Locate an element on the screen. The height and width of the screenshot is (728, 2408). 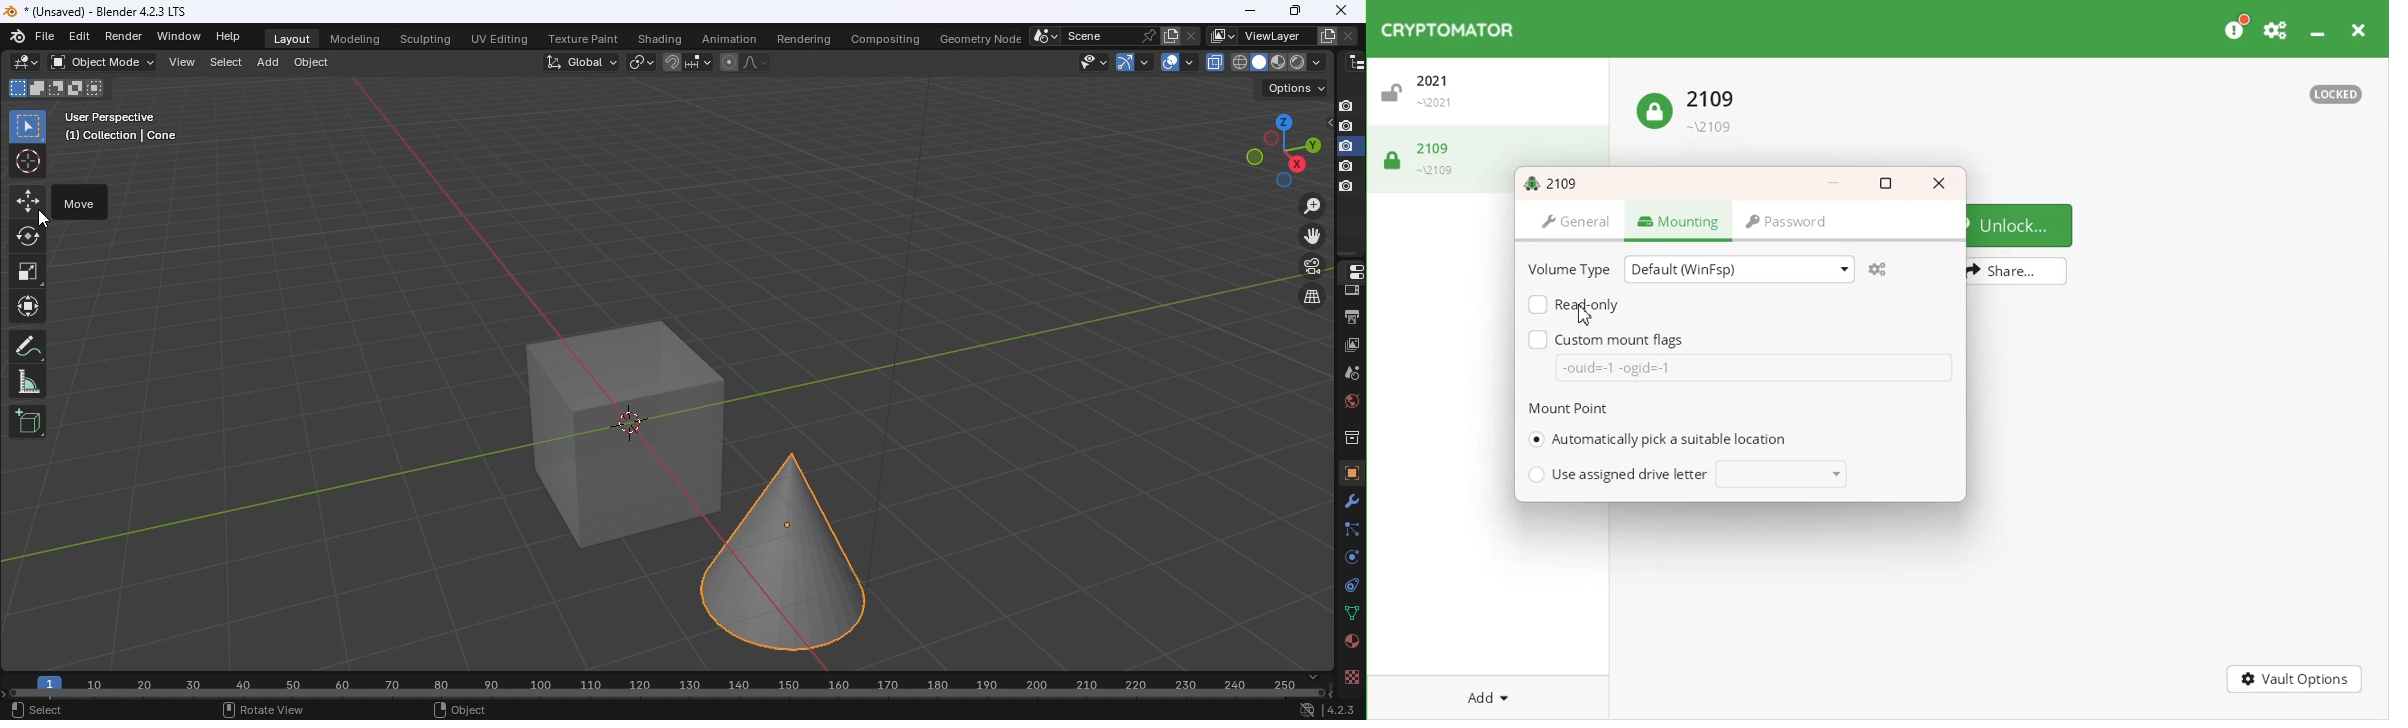
Particles is located at coordinates (1350, 528).